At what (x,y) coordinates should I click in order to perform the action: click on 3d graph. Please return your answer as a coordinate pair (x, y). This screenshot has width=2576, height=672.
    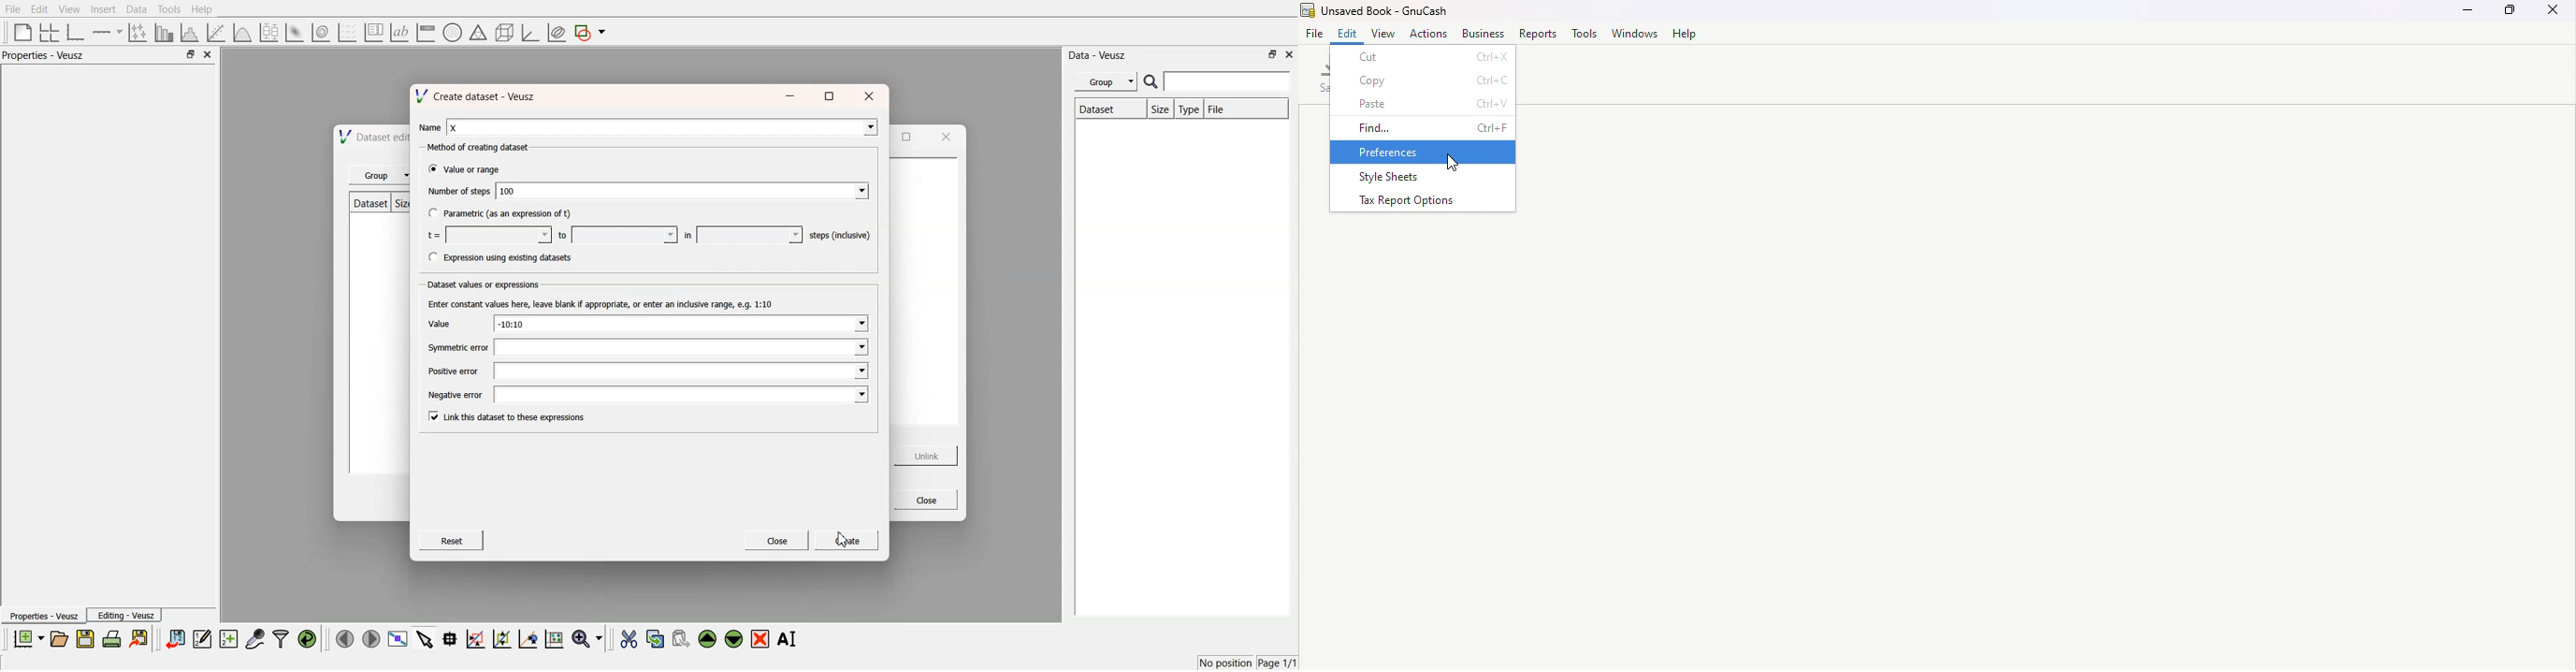
    Looking at the image, I should click on (530, 33).